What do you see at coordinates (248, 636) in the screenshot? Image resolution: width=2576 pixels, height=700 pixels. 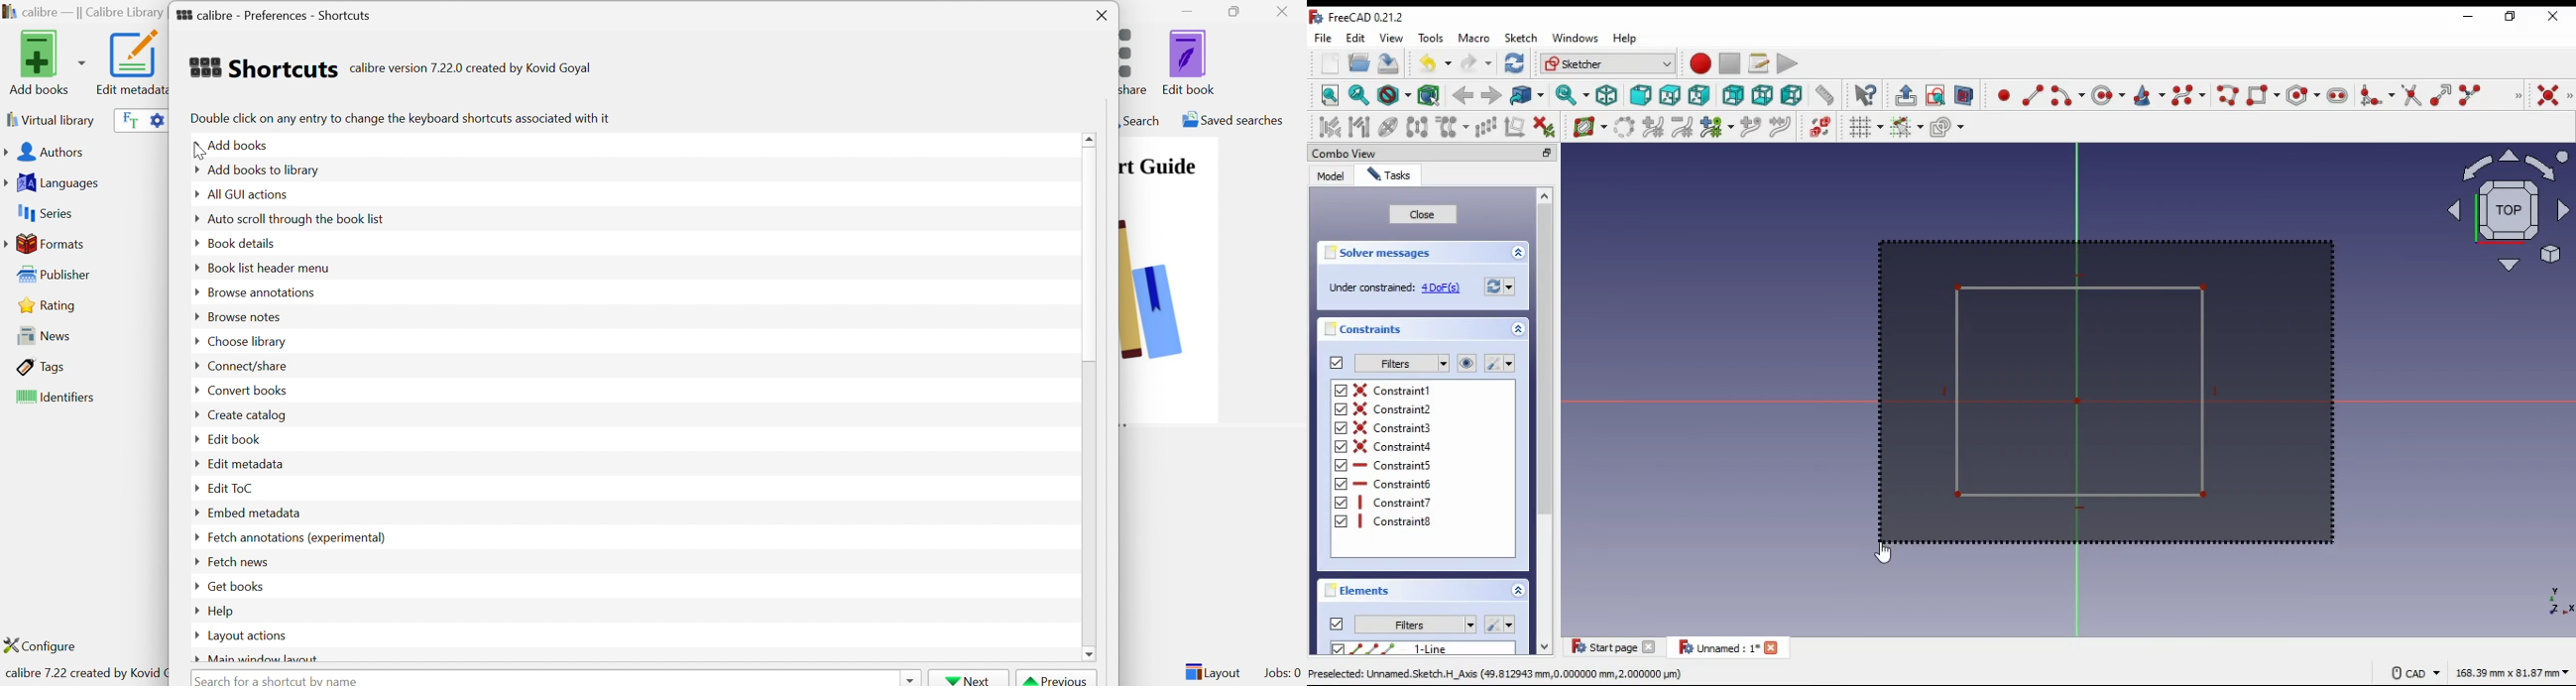 I see `Layout actions` at bounding box center [248, 636].